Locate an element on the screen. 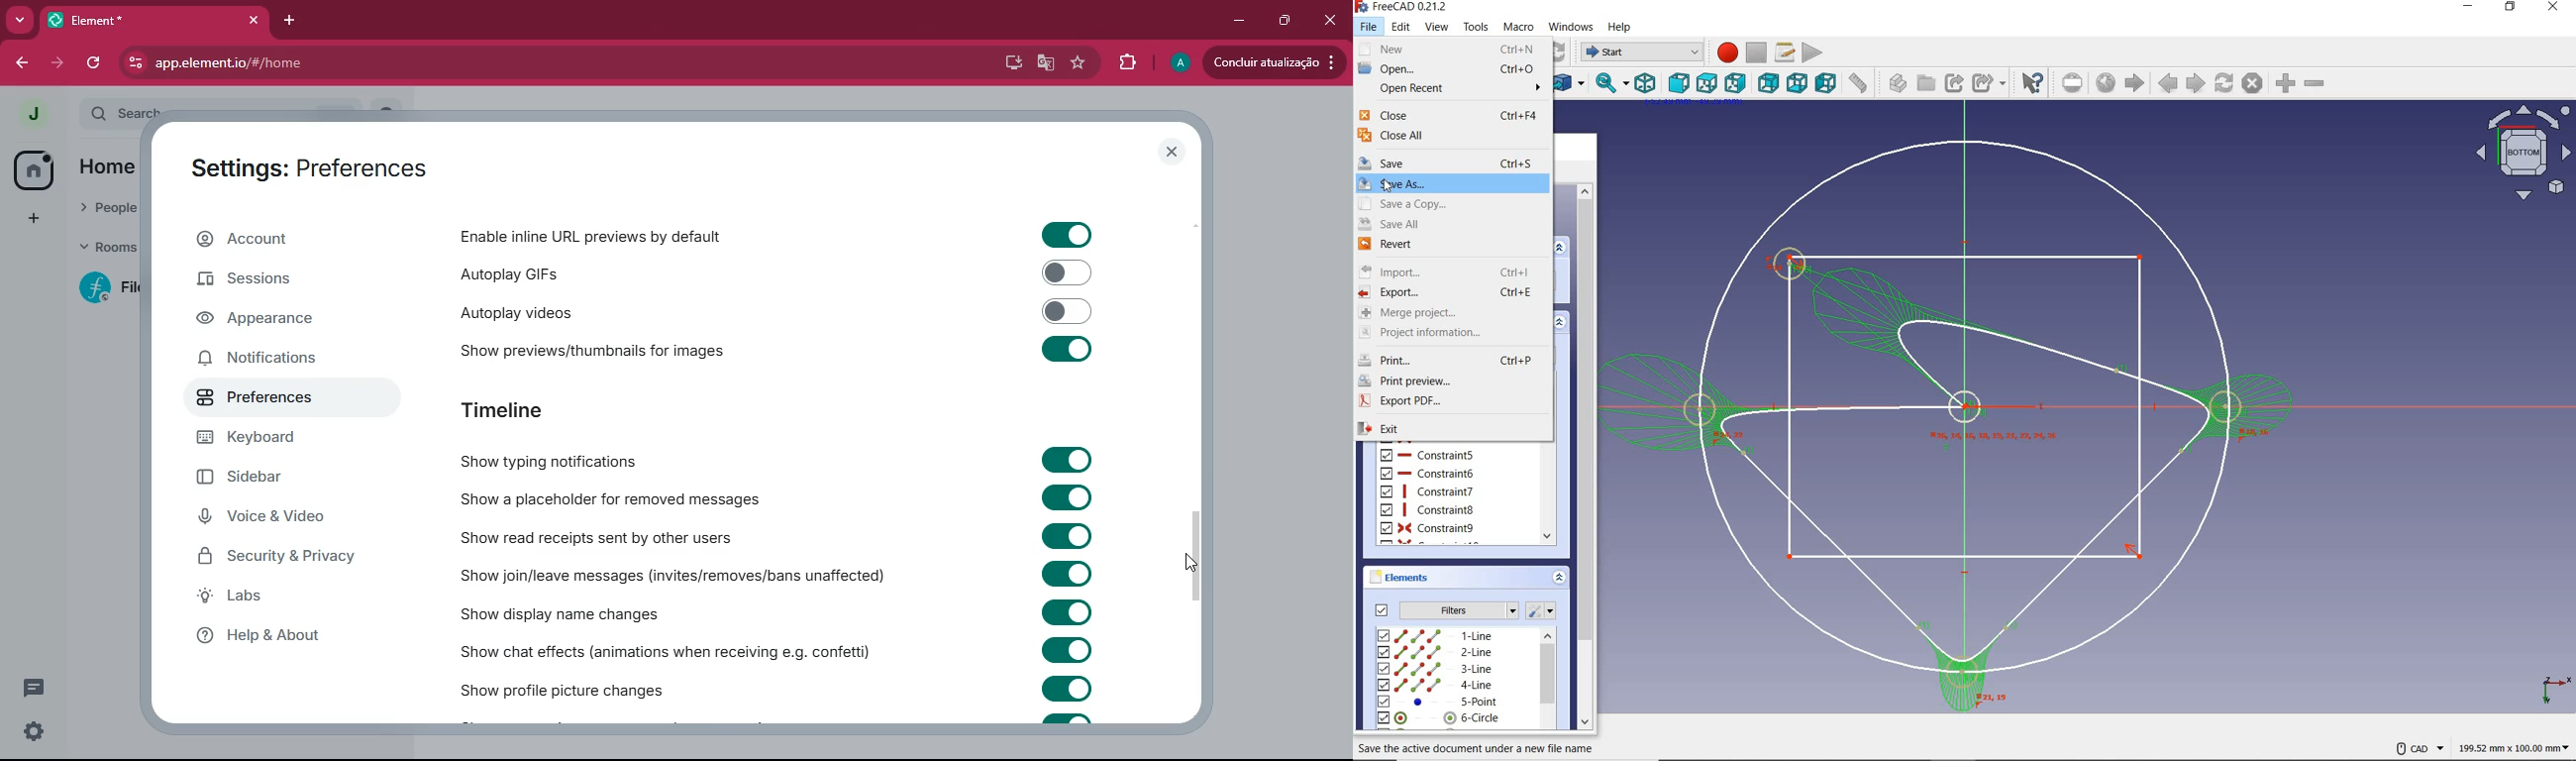 The image size is (2576, 784). show profile picture changes is located at coordinates (565, 686).